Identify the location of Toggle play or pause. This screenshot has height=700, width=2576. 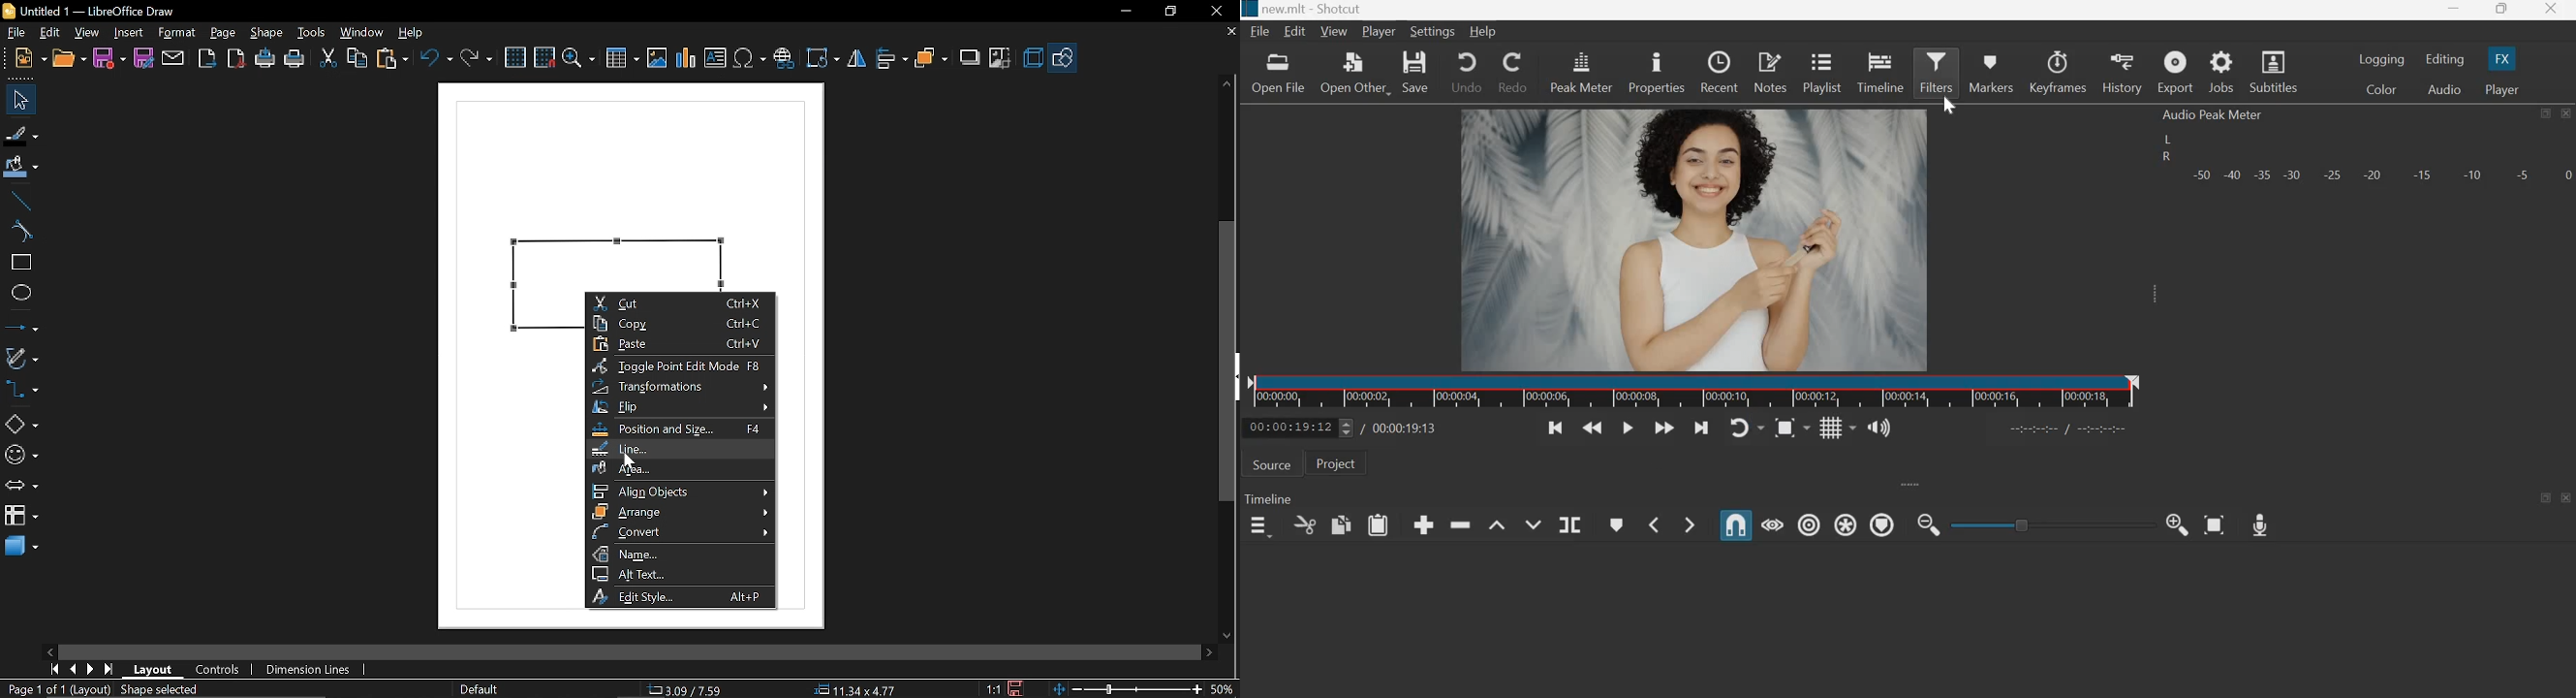
(1627, 427).